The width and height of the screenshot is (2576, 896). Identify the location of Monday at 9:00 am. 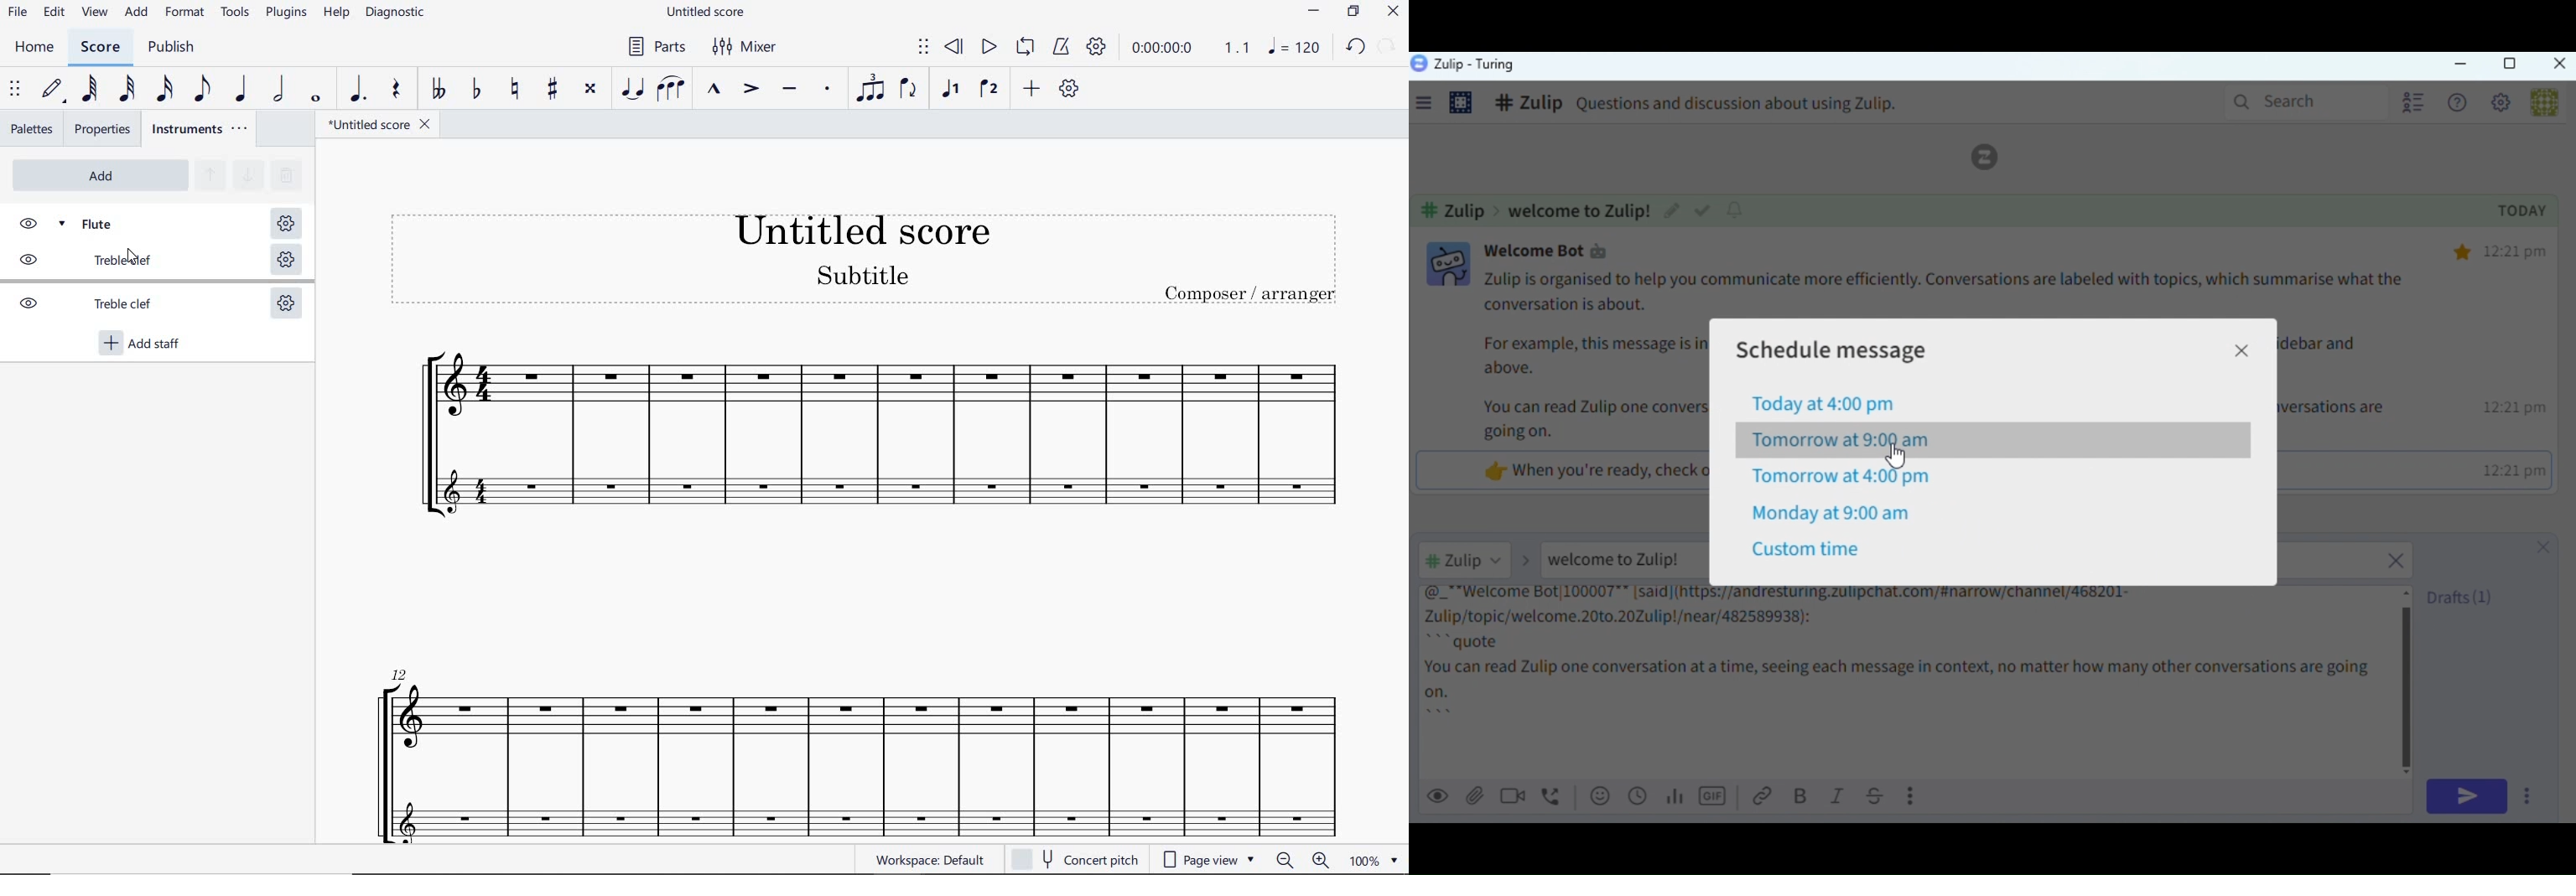
(1833, 513).